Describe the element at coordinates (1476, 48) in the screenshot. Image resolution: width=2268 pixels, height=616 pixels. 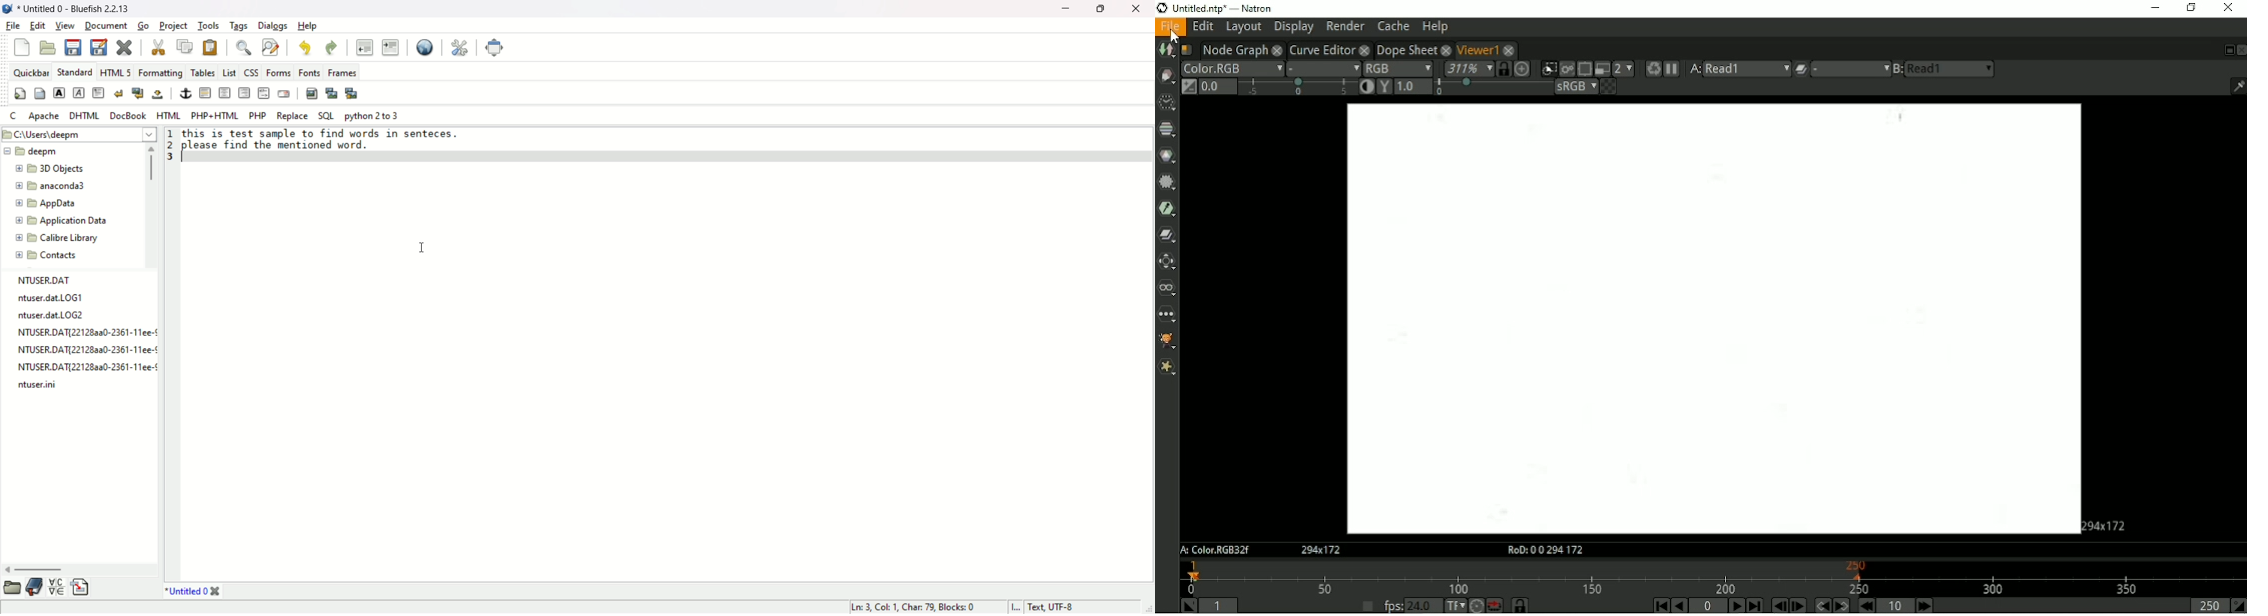
I see `Viewer1` at that location.